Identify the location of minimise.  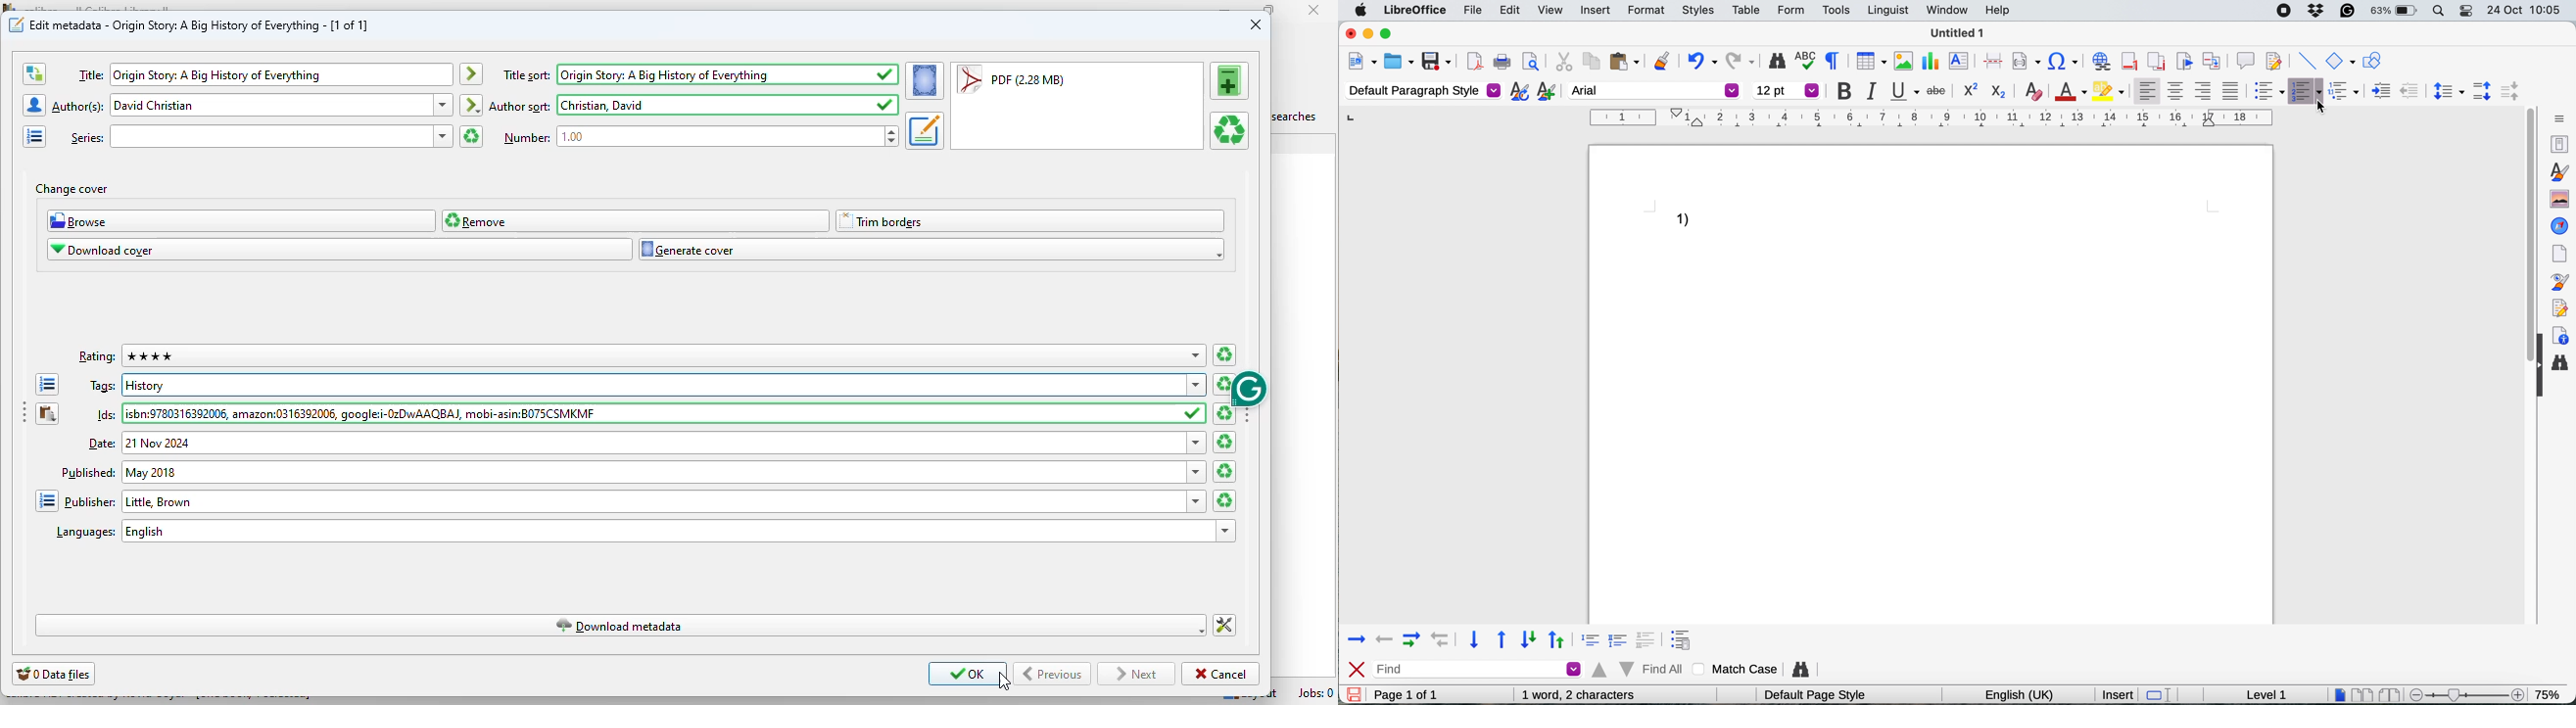
(1368, 34).